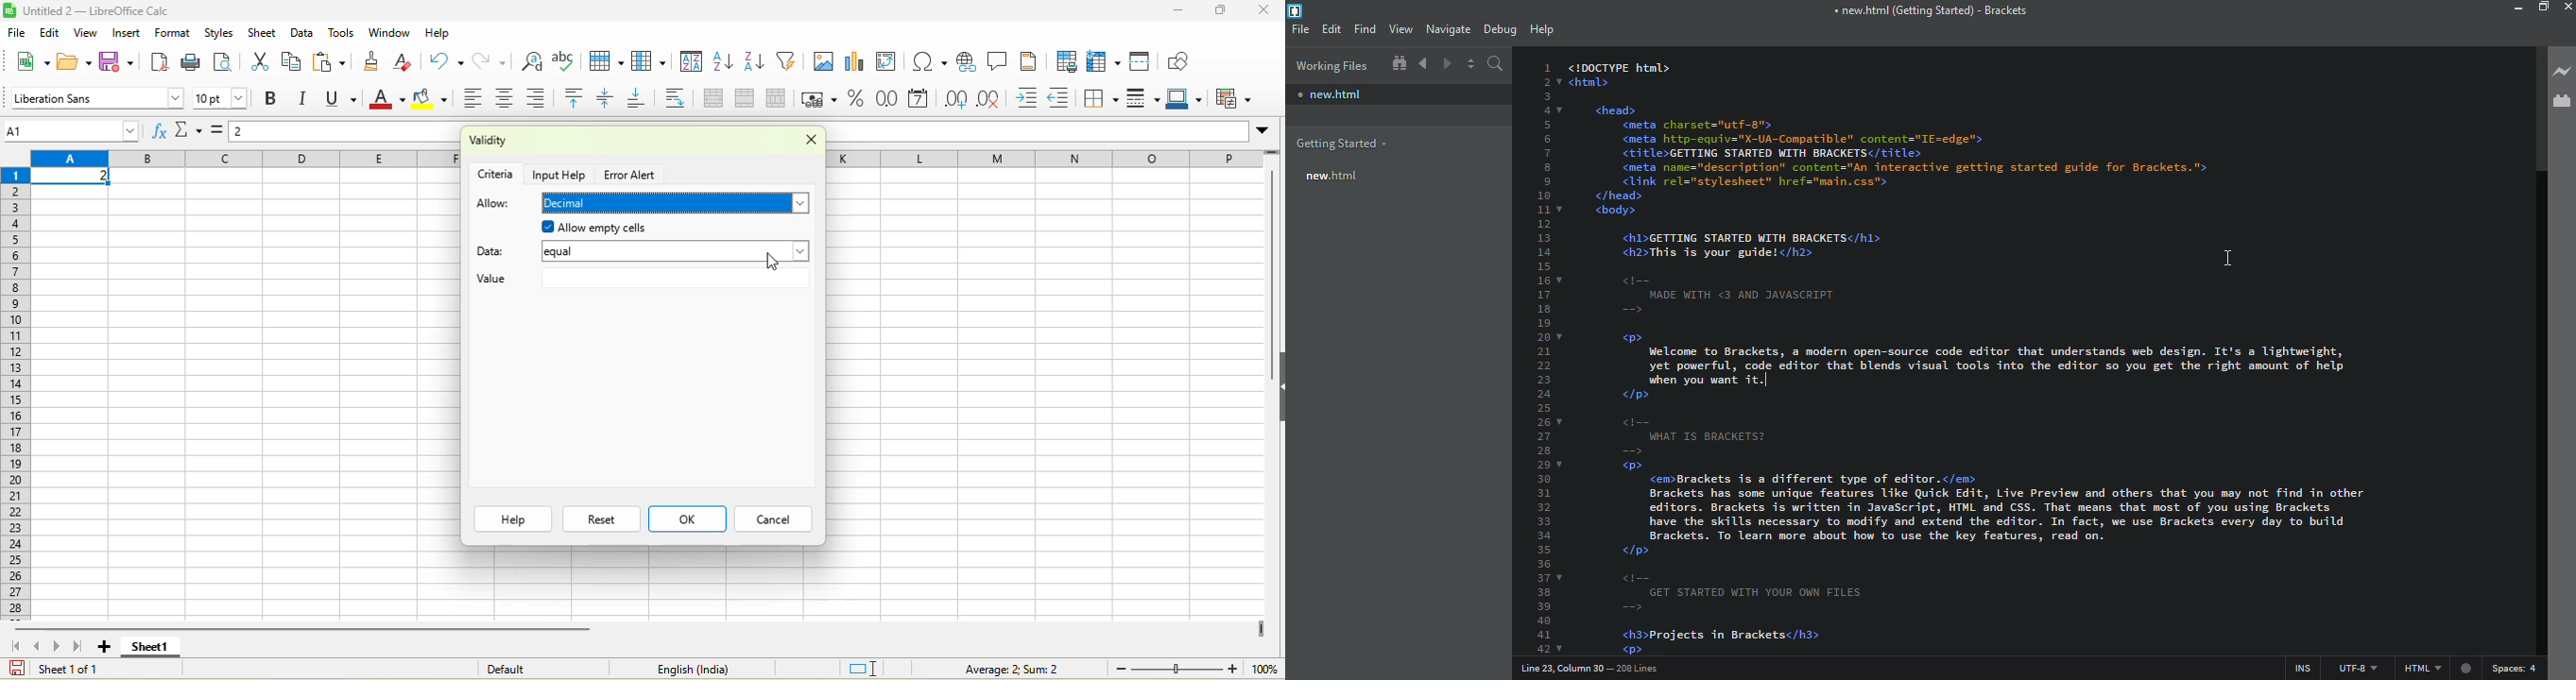 This screenshot has height=700, width=2576. Describe the element at coordinates (1496, 63) in the screenshot. I see `search` at that location.